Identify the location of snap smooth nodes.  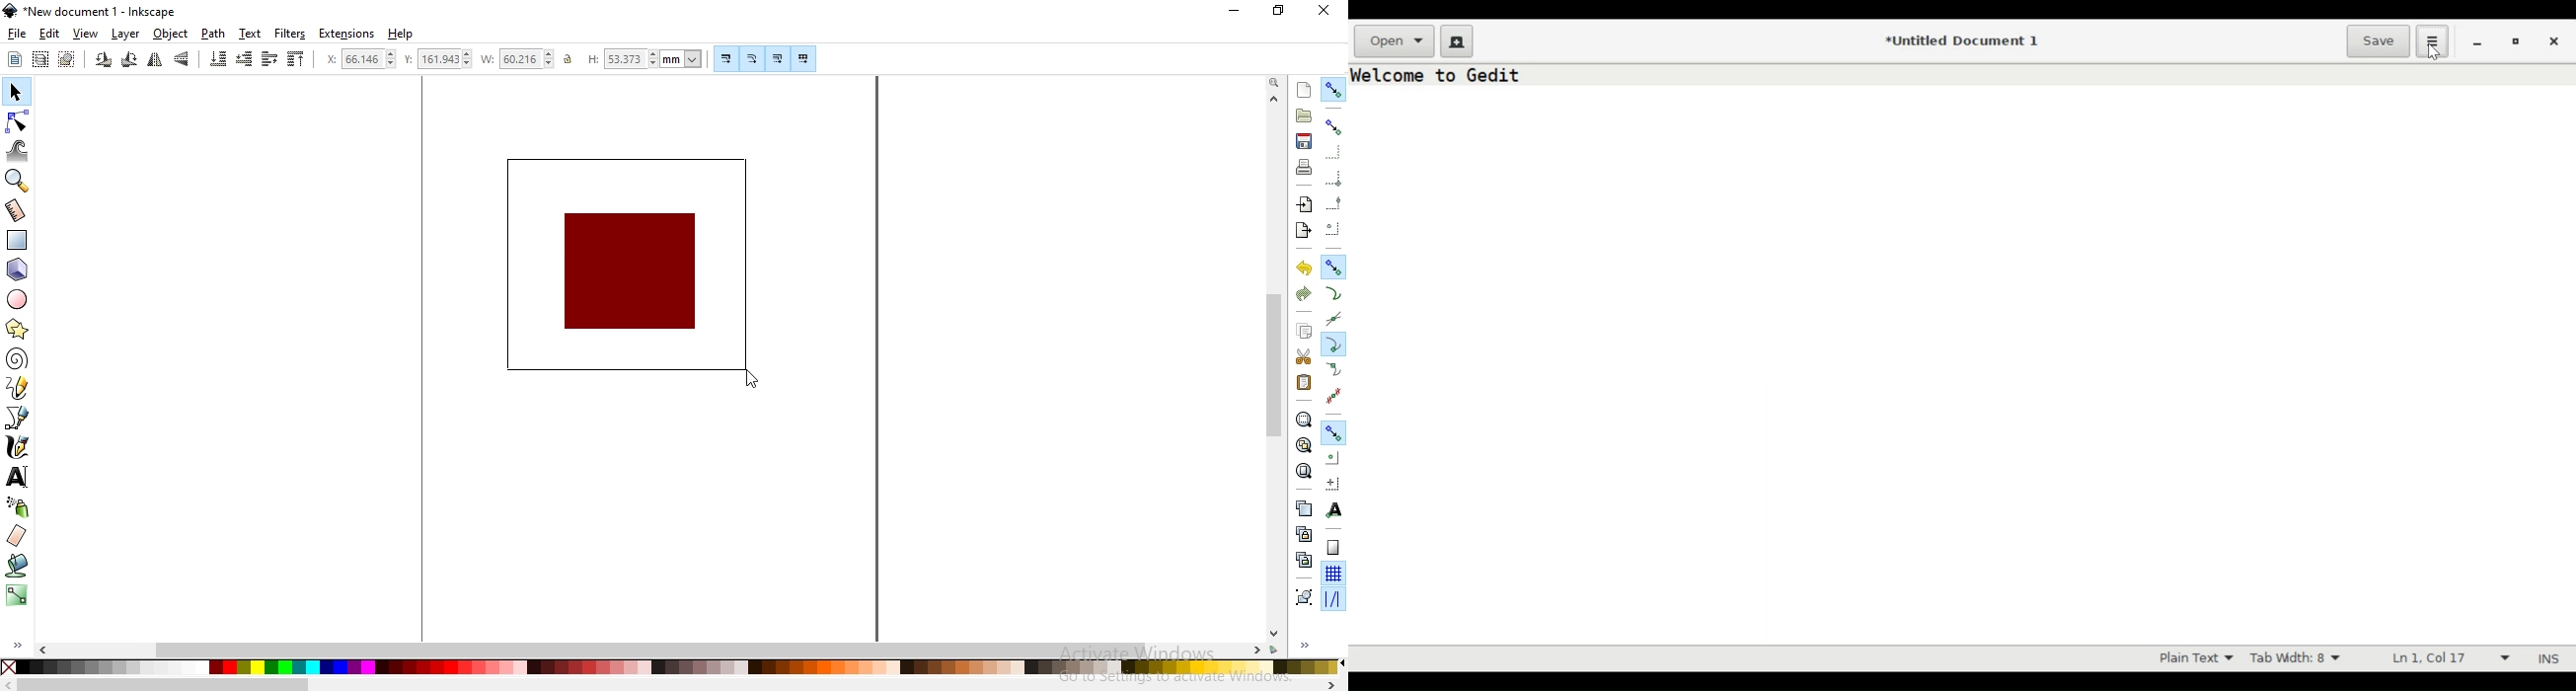
(1332, 370).